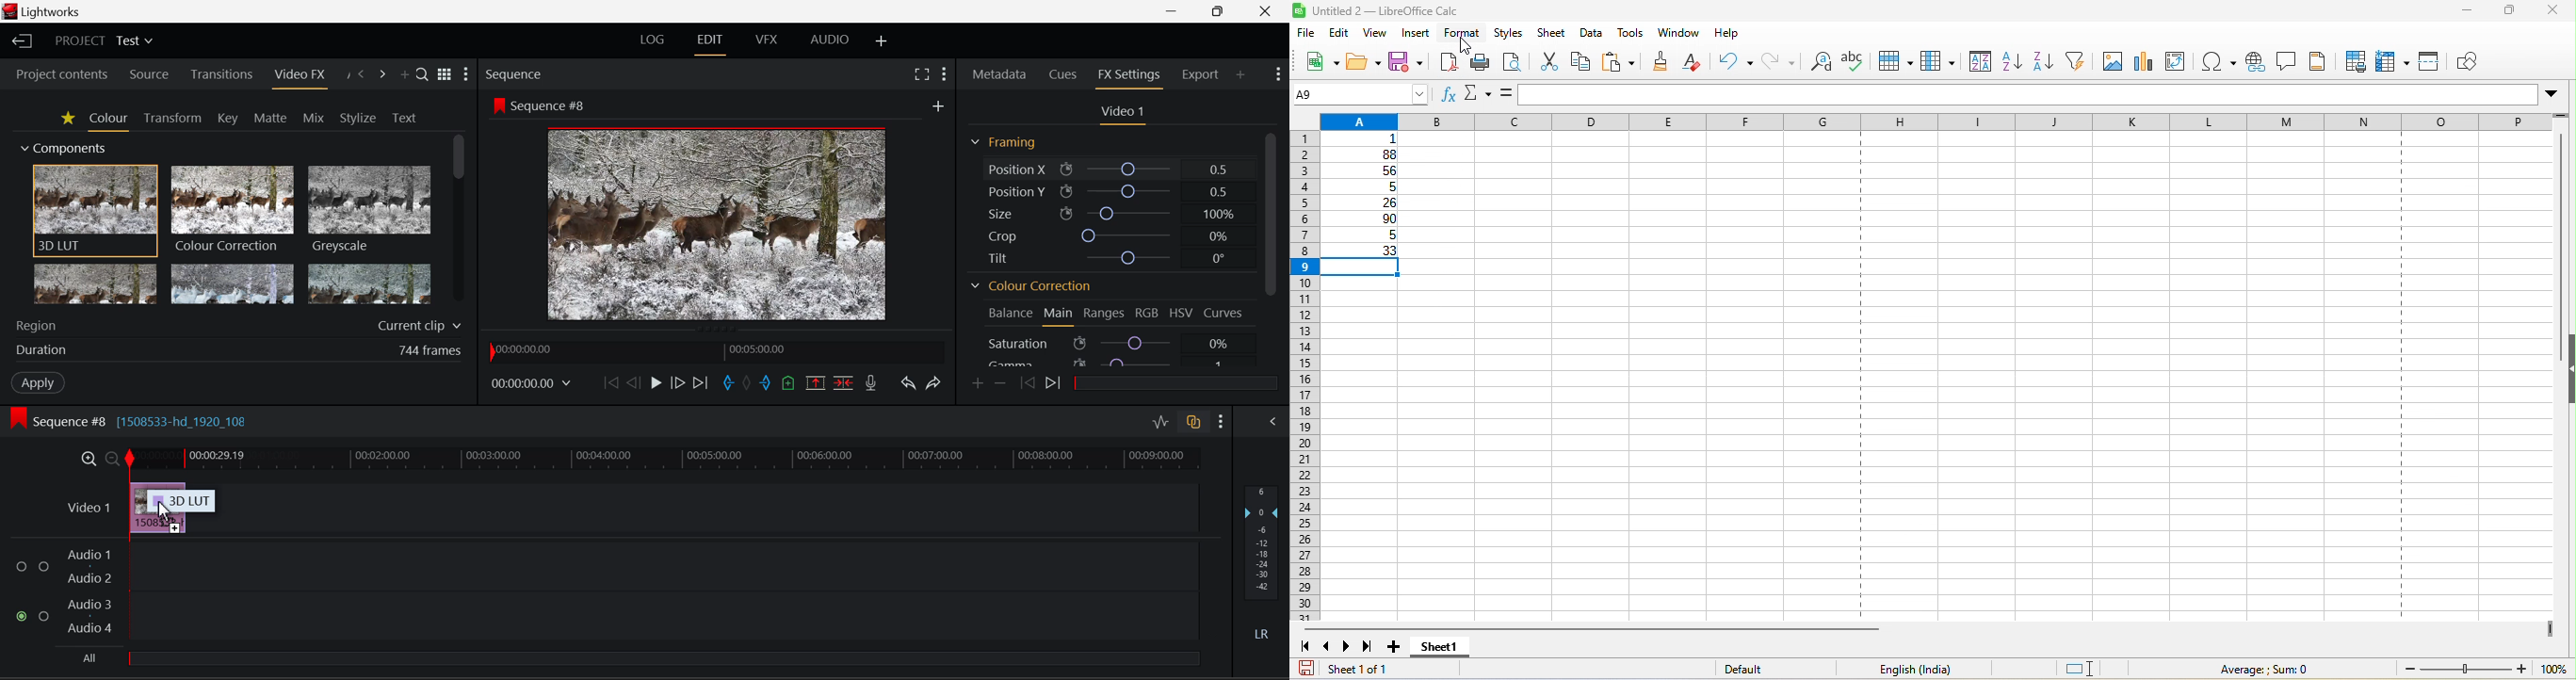  Describe the element at coordinates (1372, 649) in the screenshot. I see `scroll to last sheet` at that location.